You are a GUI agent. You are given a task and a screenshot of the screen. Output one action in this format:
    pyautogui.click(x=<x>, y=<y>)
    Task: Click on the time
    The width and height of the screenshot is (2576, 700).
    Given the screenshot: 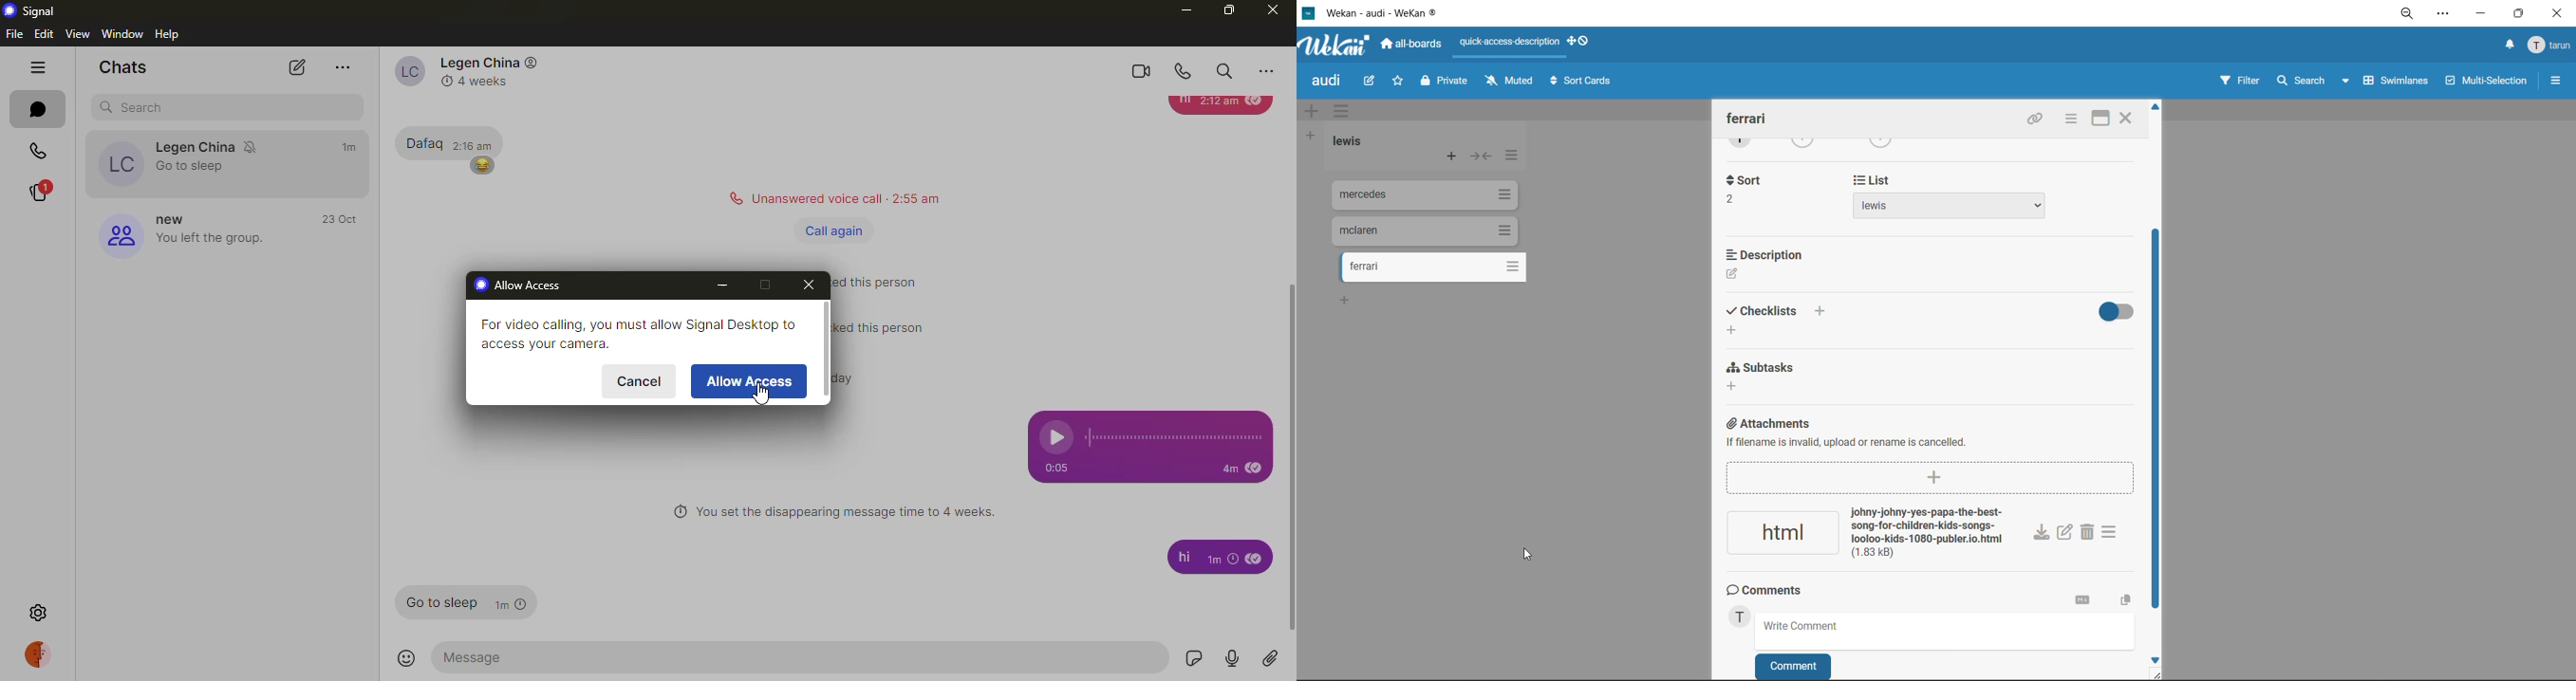 What is the action you would take?
    pyautogui.click(x=349, y=147)
    